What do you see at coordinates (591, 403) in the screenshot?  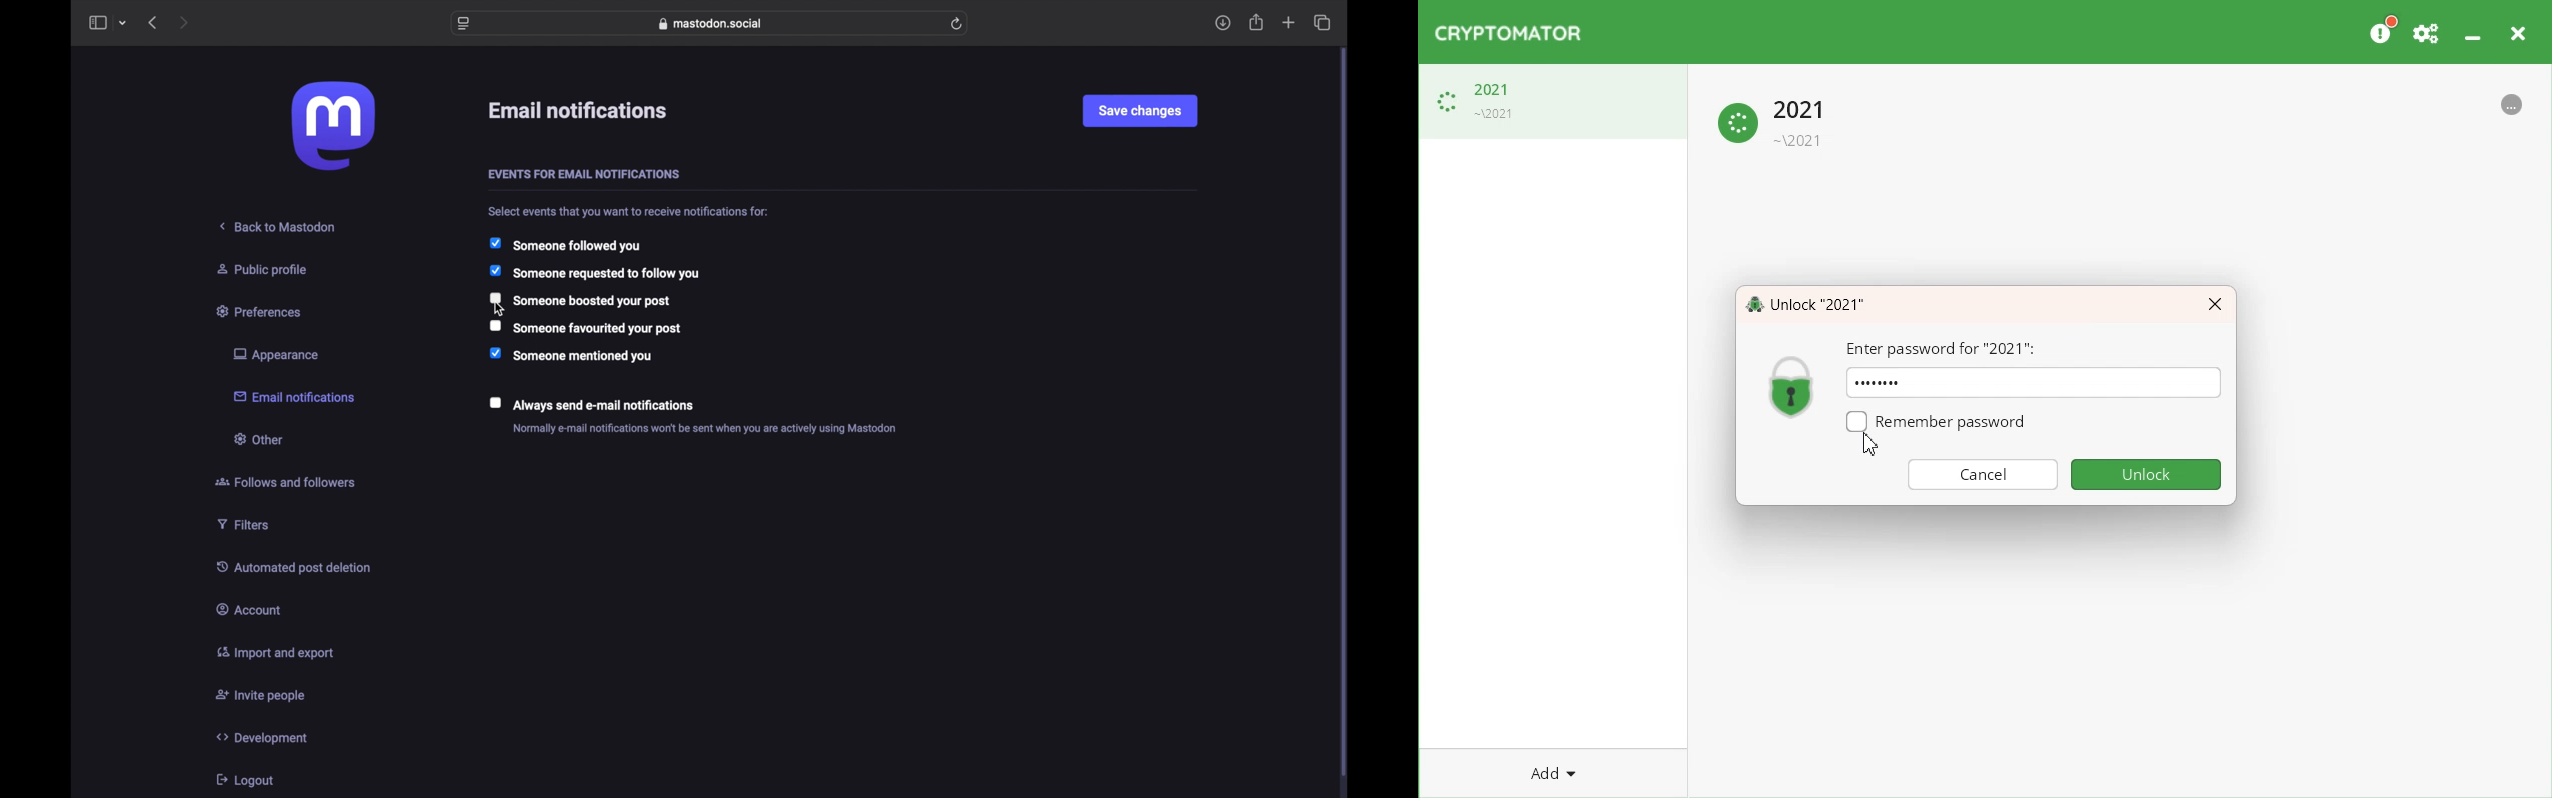 I see `checkbox` at bounding box center [591, 403].